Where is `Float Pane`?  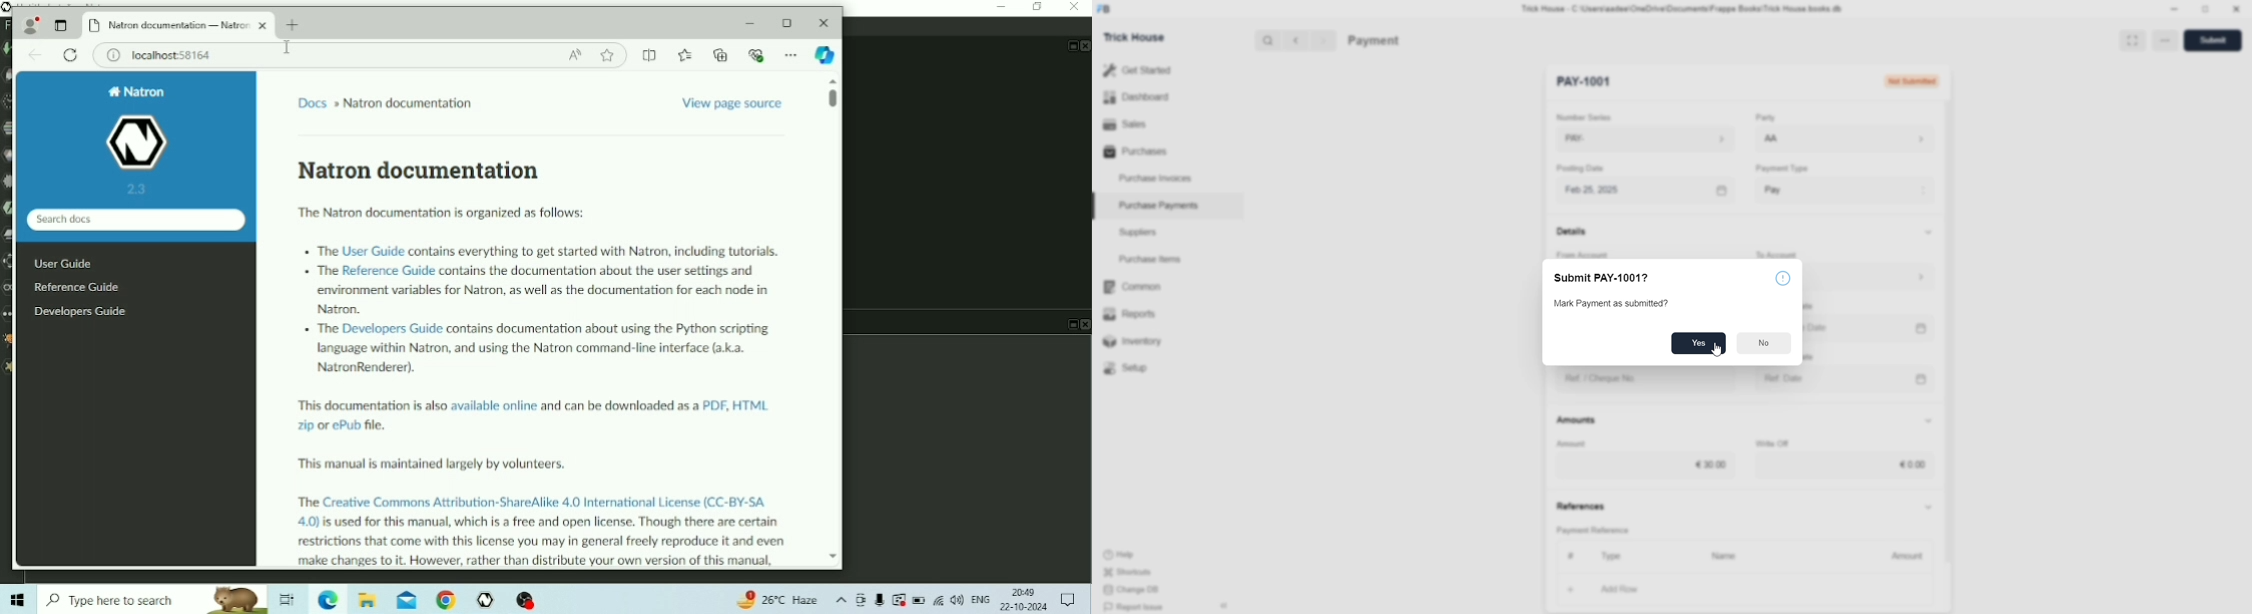 Float Pane is located at coordinates (1069, 324).